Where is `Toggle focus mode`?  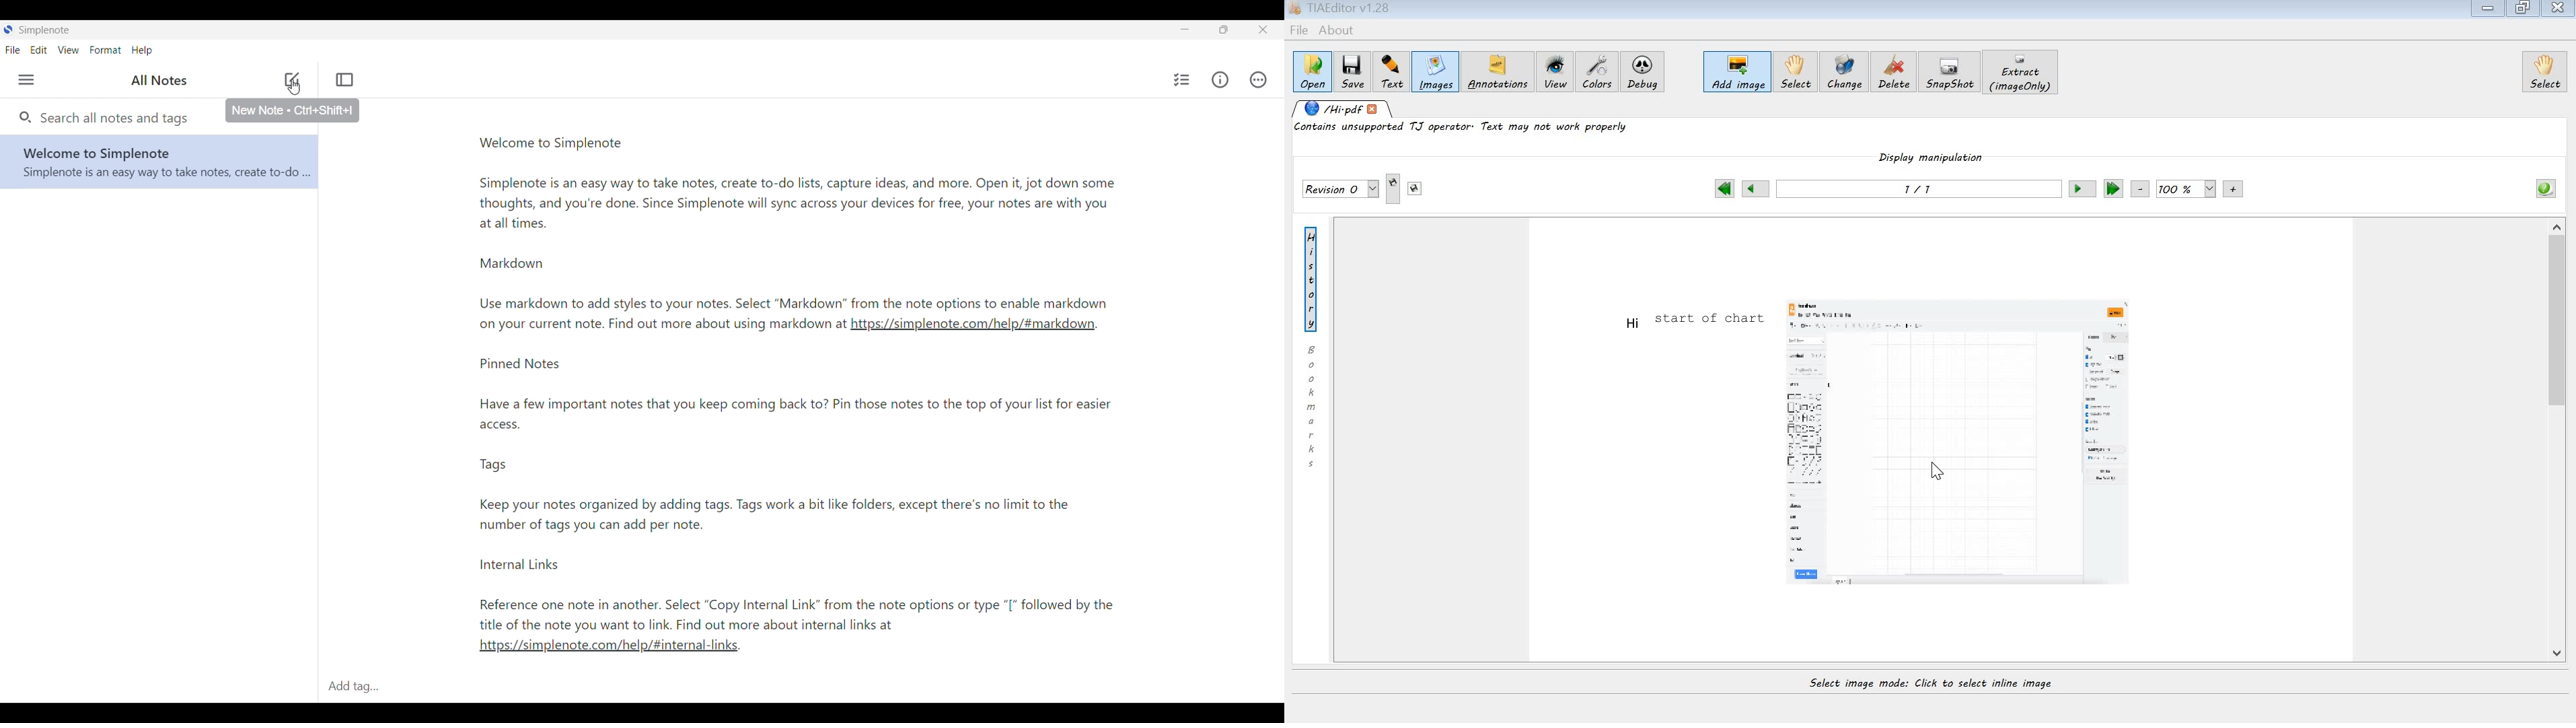 Toggle focus mode is located at coordinates (345, 79).